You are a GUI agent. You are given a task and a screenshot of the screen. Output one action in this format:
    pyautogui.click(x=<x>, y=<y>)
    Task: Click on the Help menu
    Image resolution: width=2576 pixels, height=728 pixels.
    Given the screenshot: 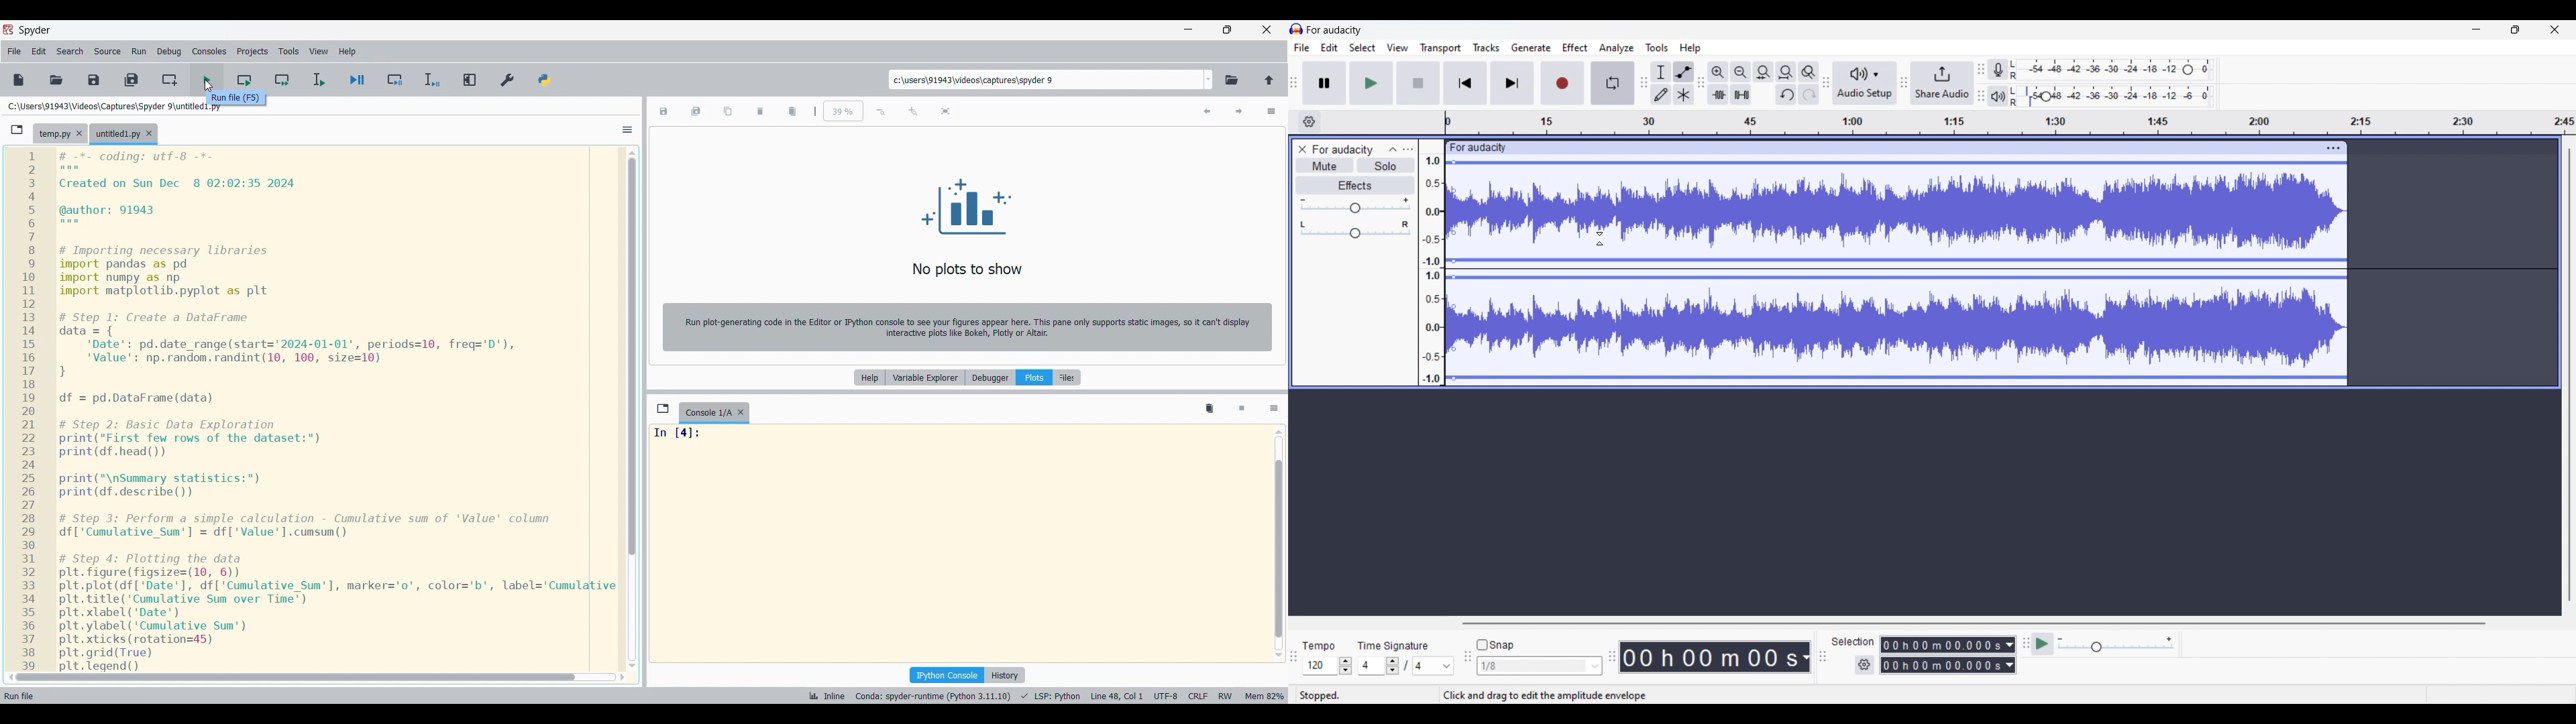 What is the action you would take?
    pyautogui.click(x=347, y=52)
    